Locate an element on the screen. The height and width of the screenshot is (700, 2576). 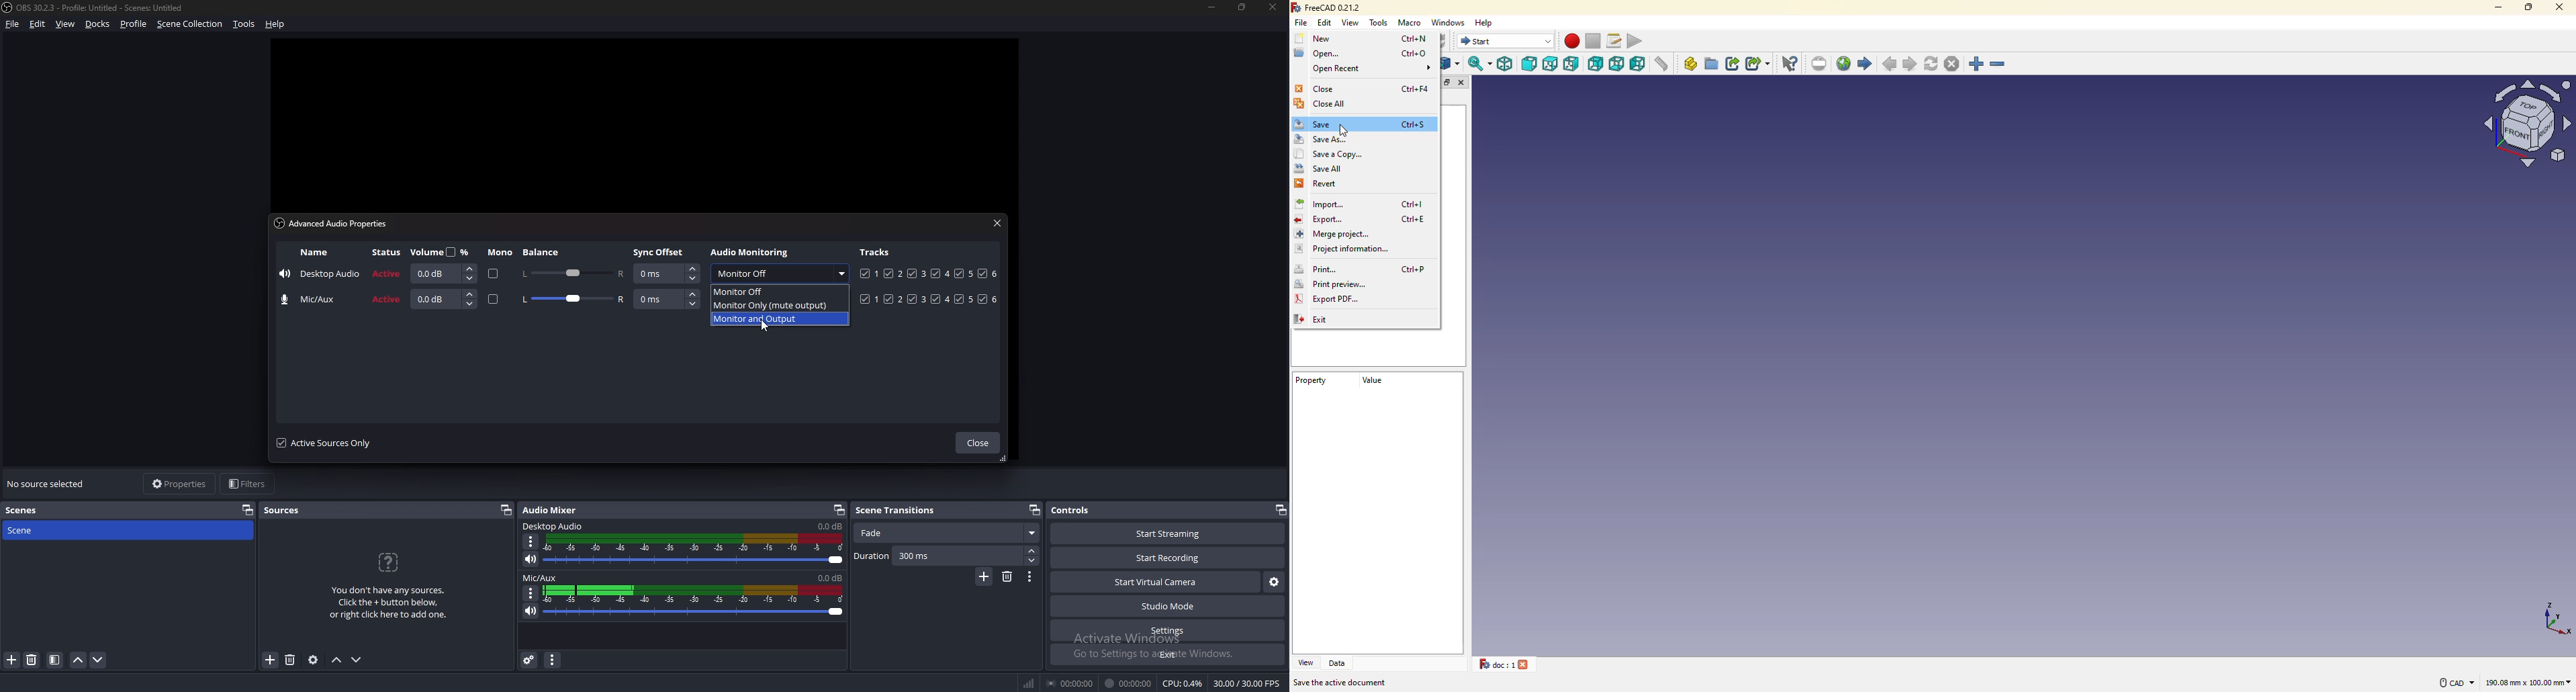
options is located at coordinates (1031, 576).